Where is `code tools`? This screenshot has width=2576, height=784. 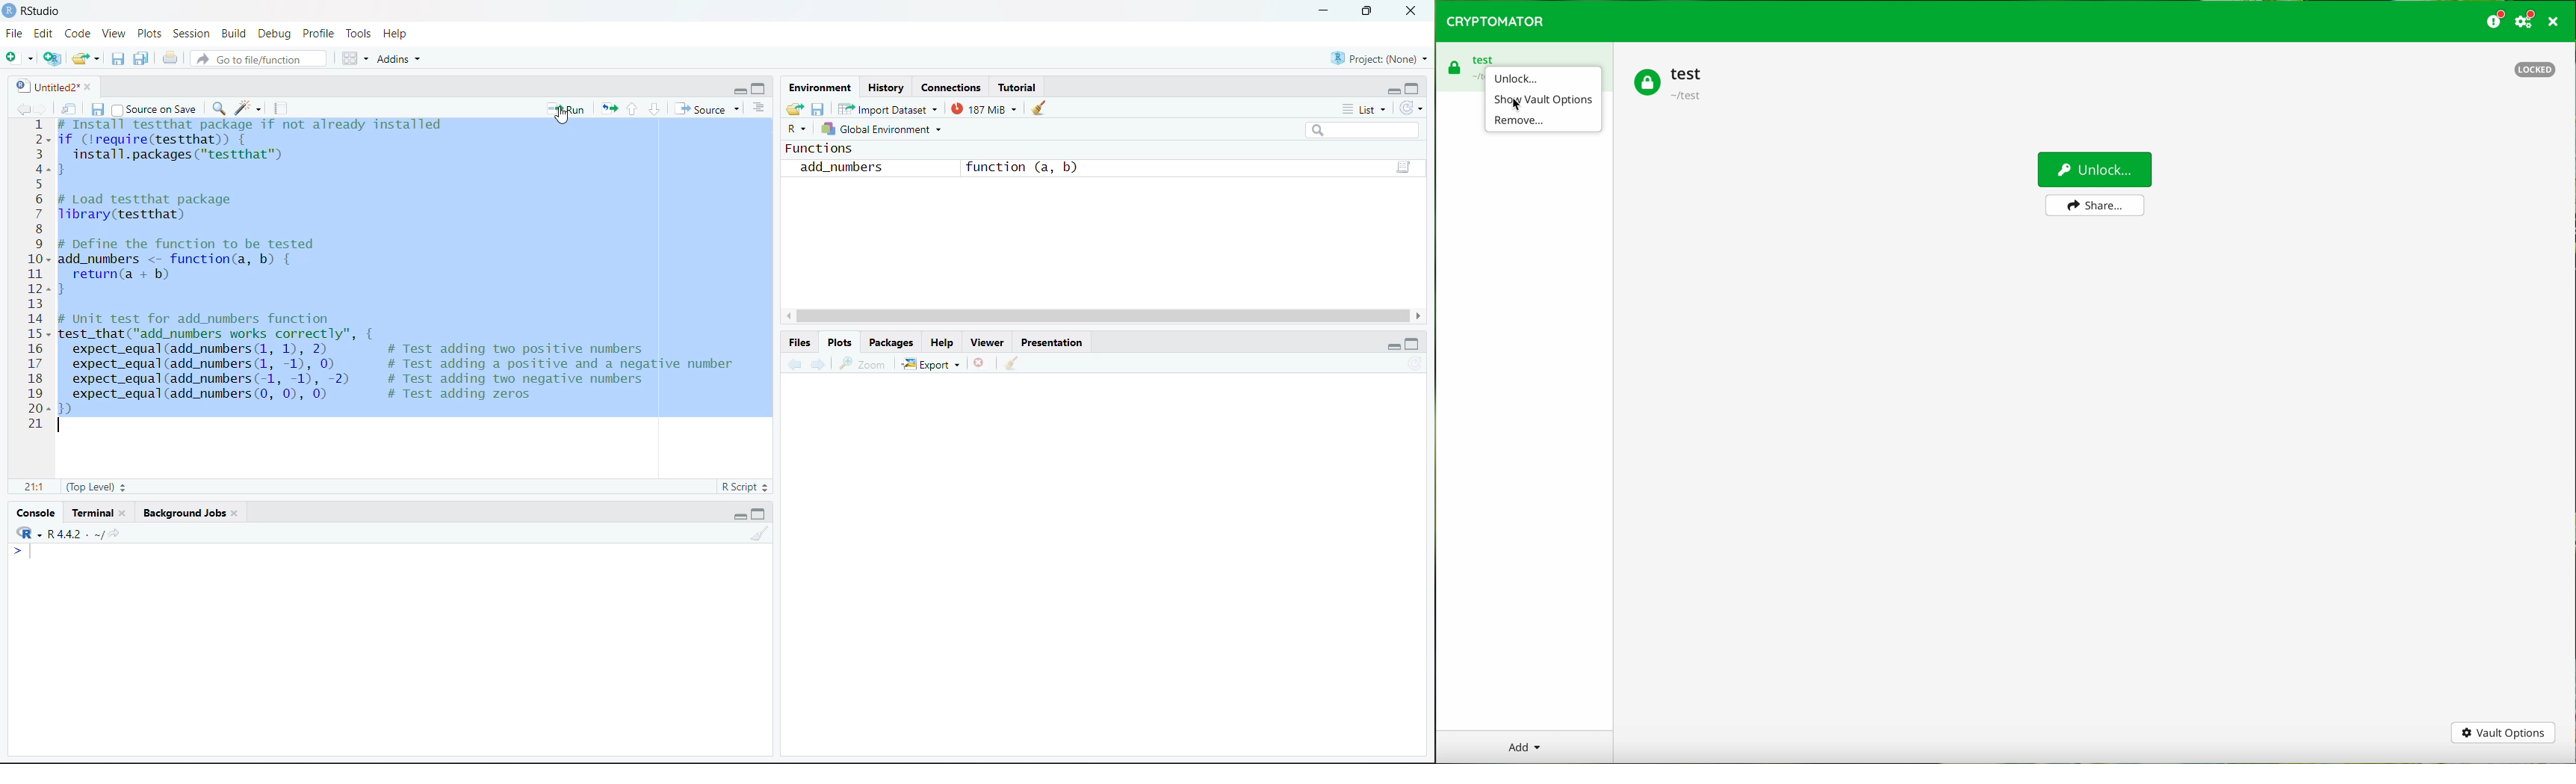
code tools is located at coordinates (247, 109).